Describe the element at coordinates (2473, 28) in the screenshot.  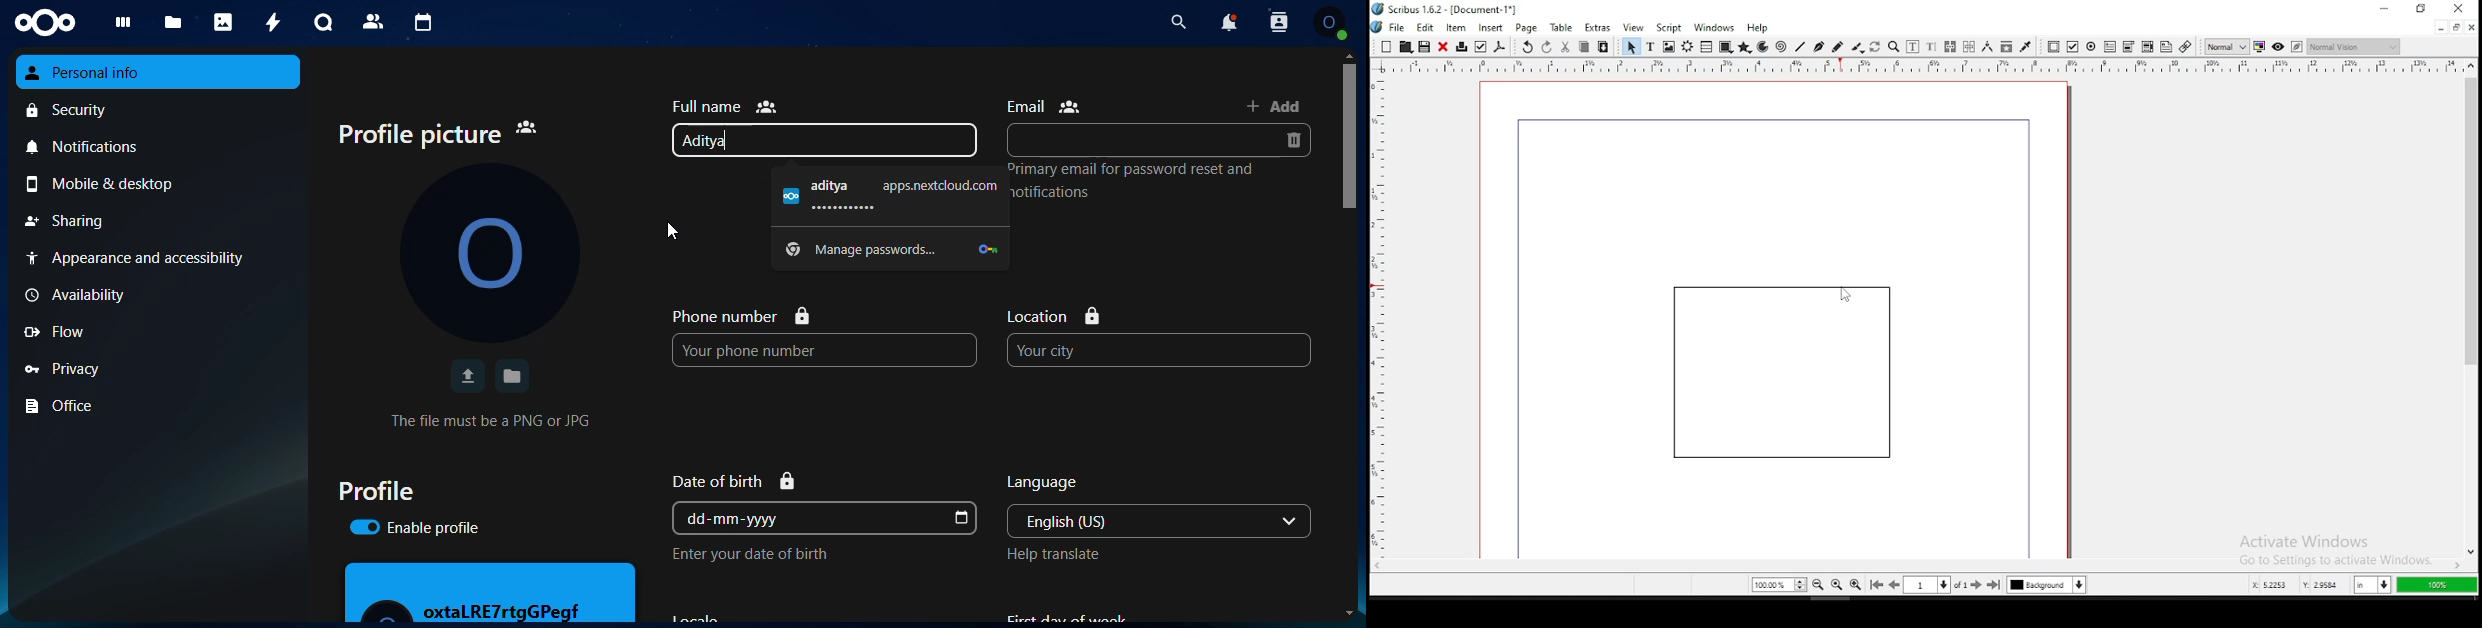
I see `close` at that location.